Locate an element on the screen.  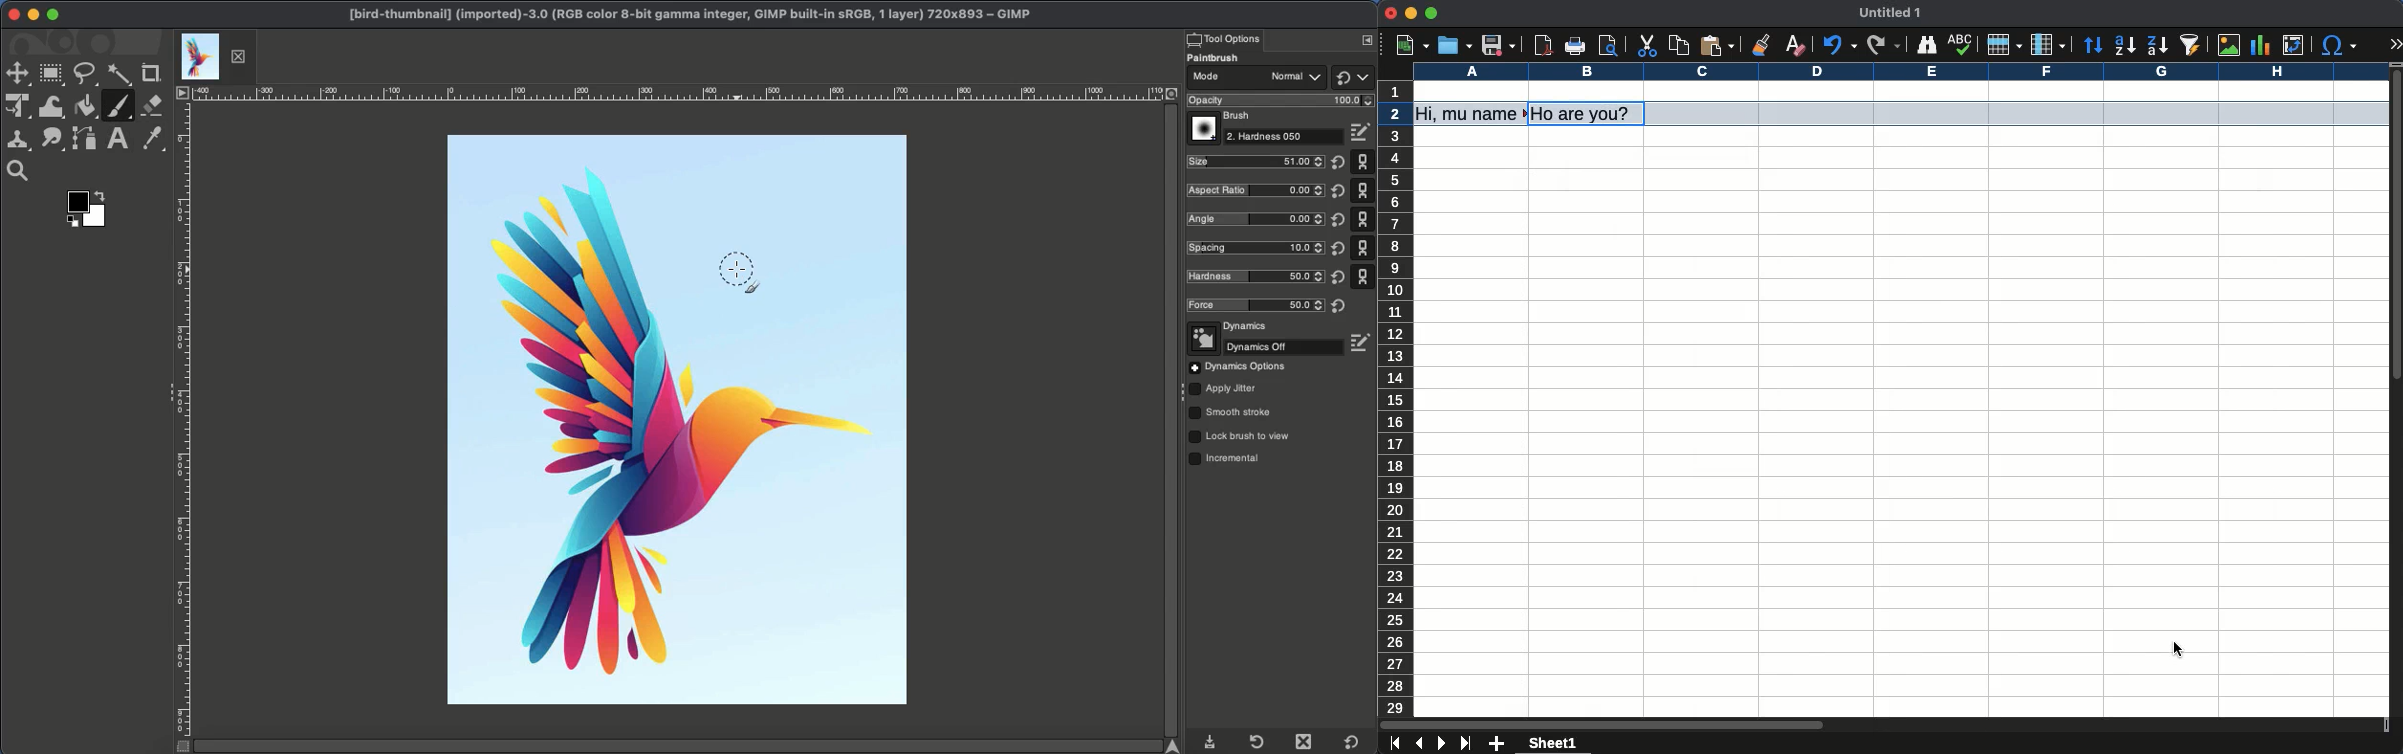
pdf preview is located at coordinates (1544, 45).